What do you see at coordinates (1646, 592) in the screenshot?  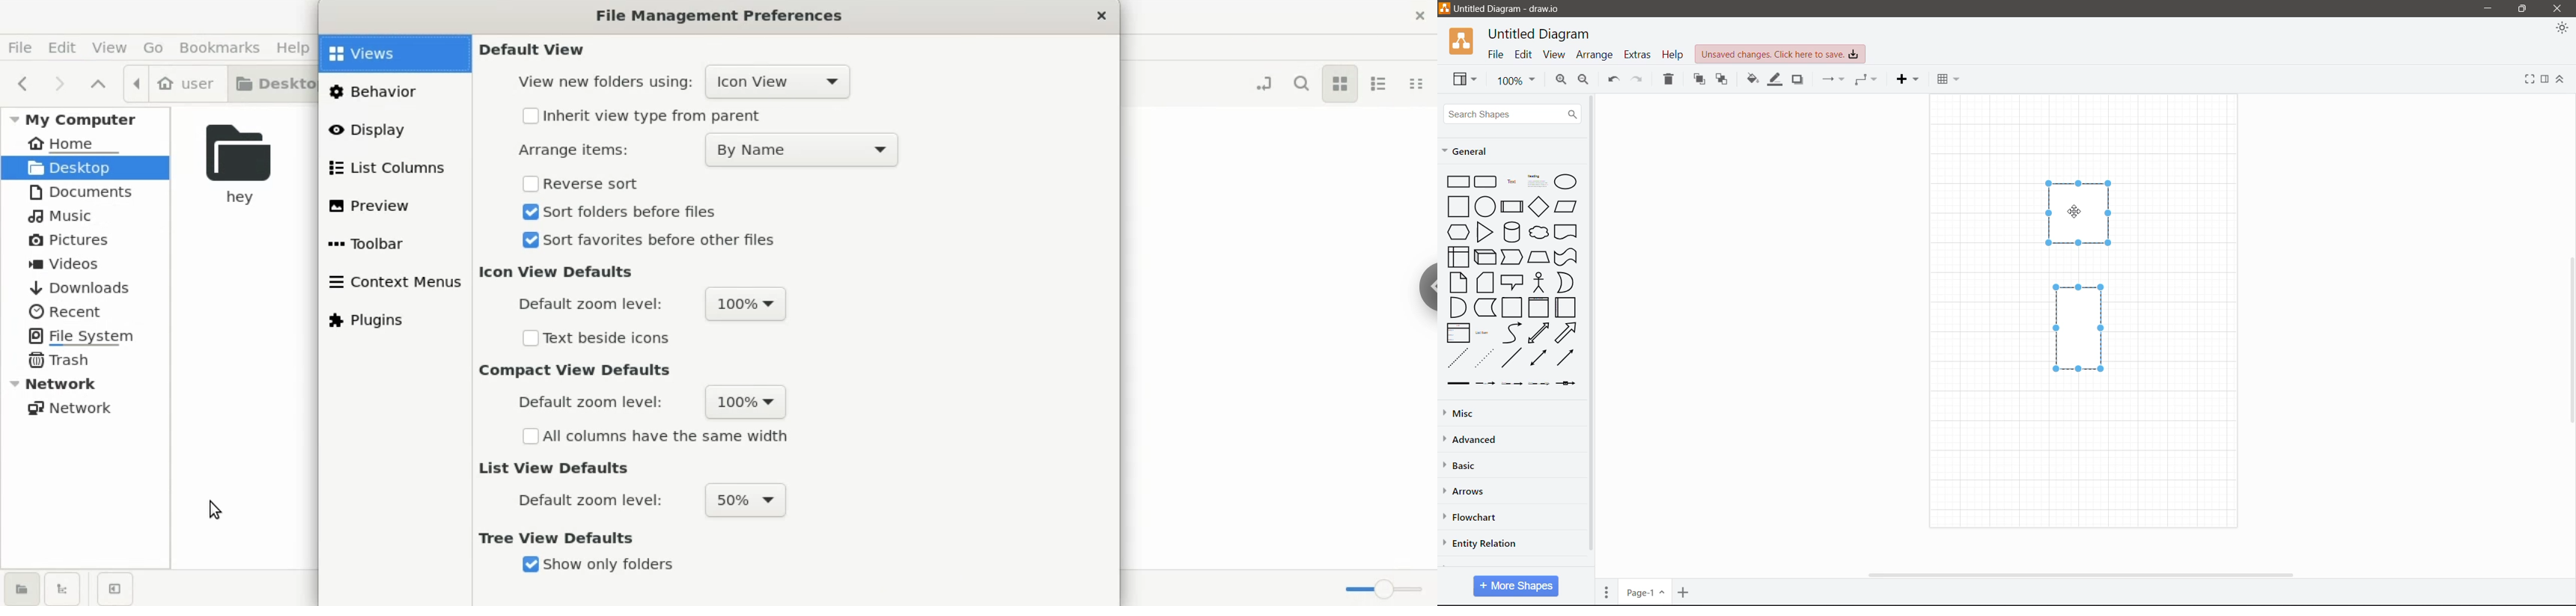 I see `Page Number` at bounding box center [1646, 592].